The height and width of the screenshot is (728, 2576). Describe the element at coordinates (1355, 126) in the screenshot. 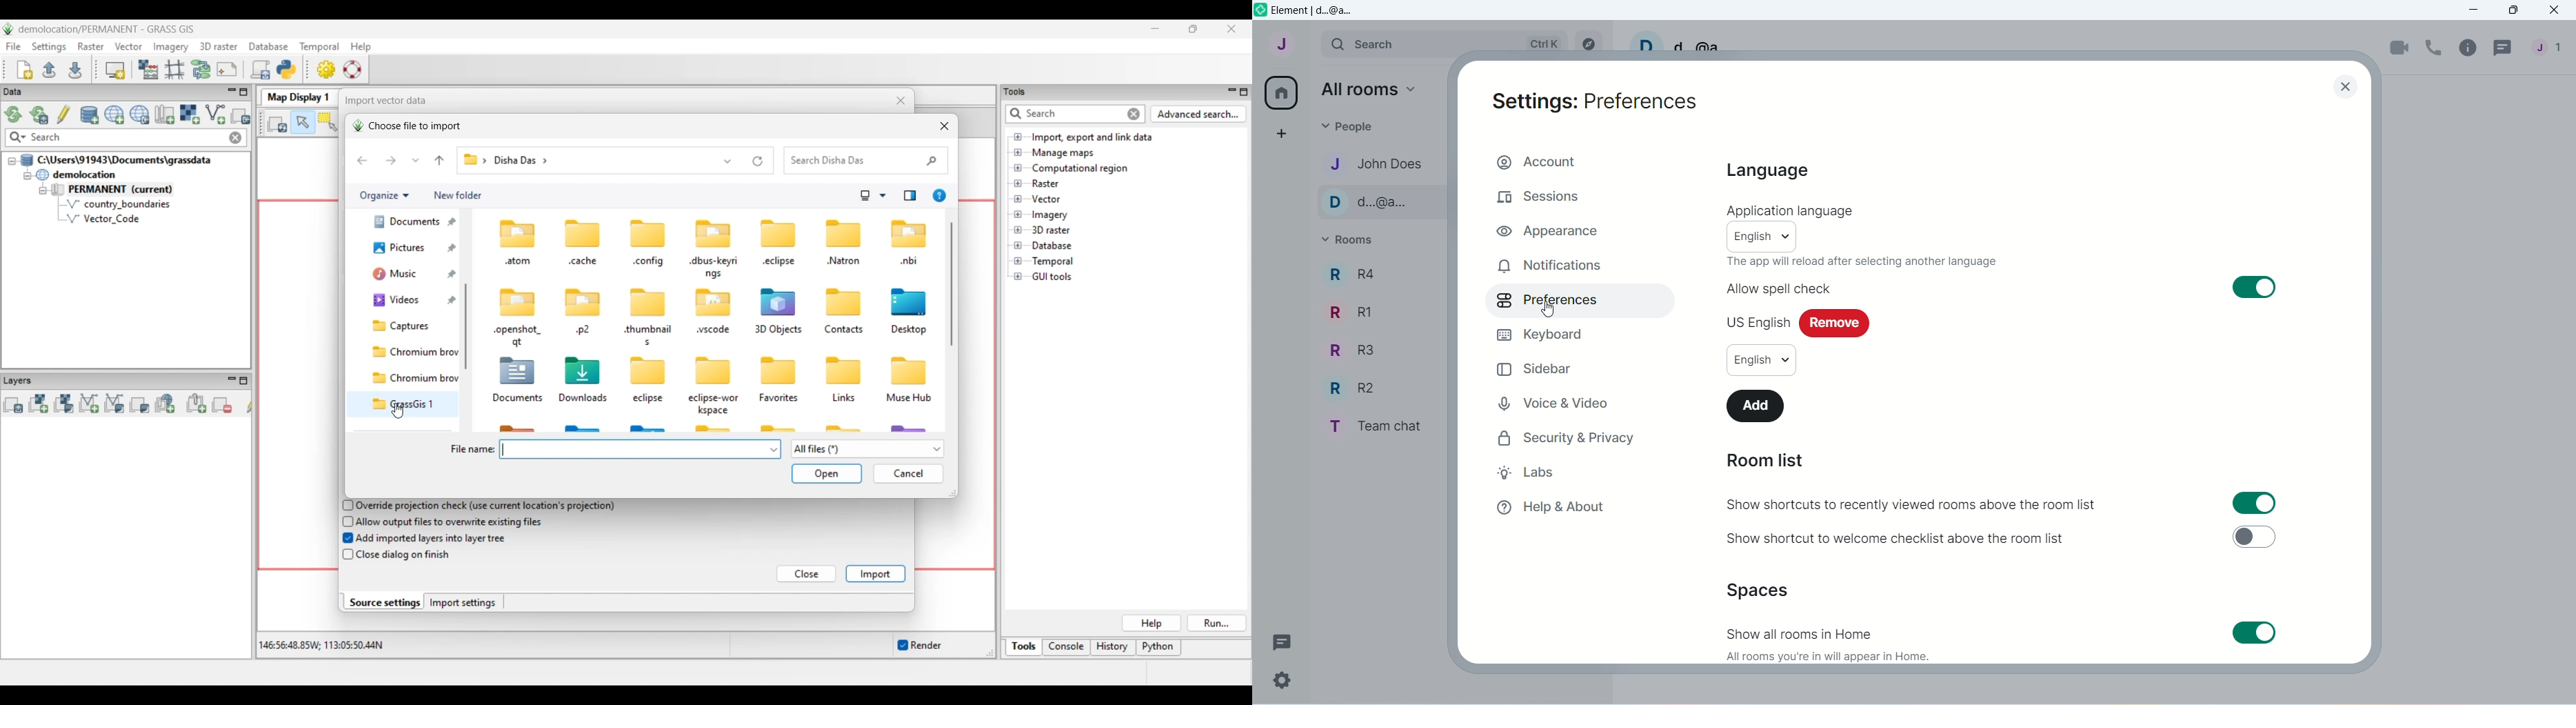

I see `People` at that location.